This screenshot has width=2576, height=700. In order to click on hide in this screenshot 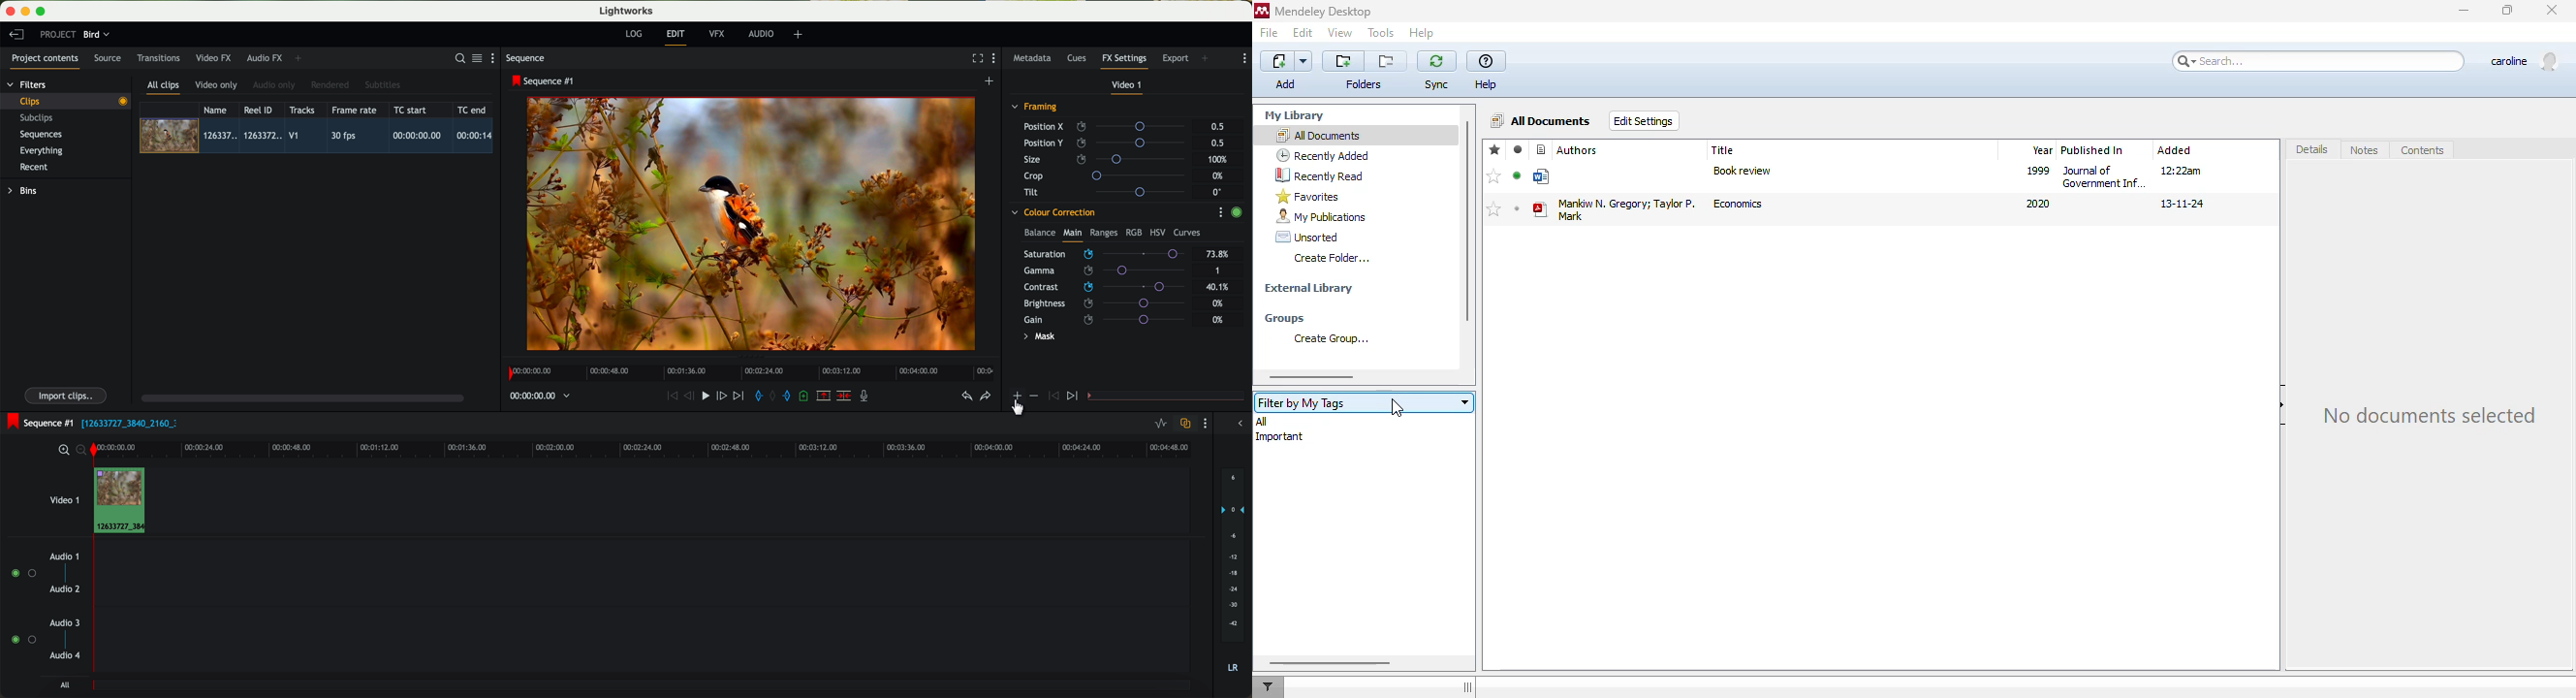, I will do `click(2284, 404)`.